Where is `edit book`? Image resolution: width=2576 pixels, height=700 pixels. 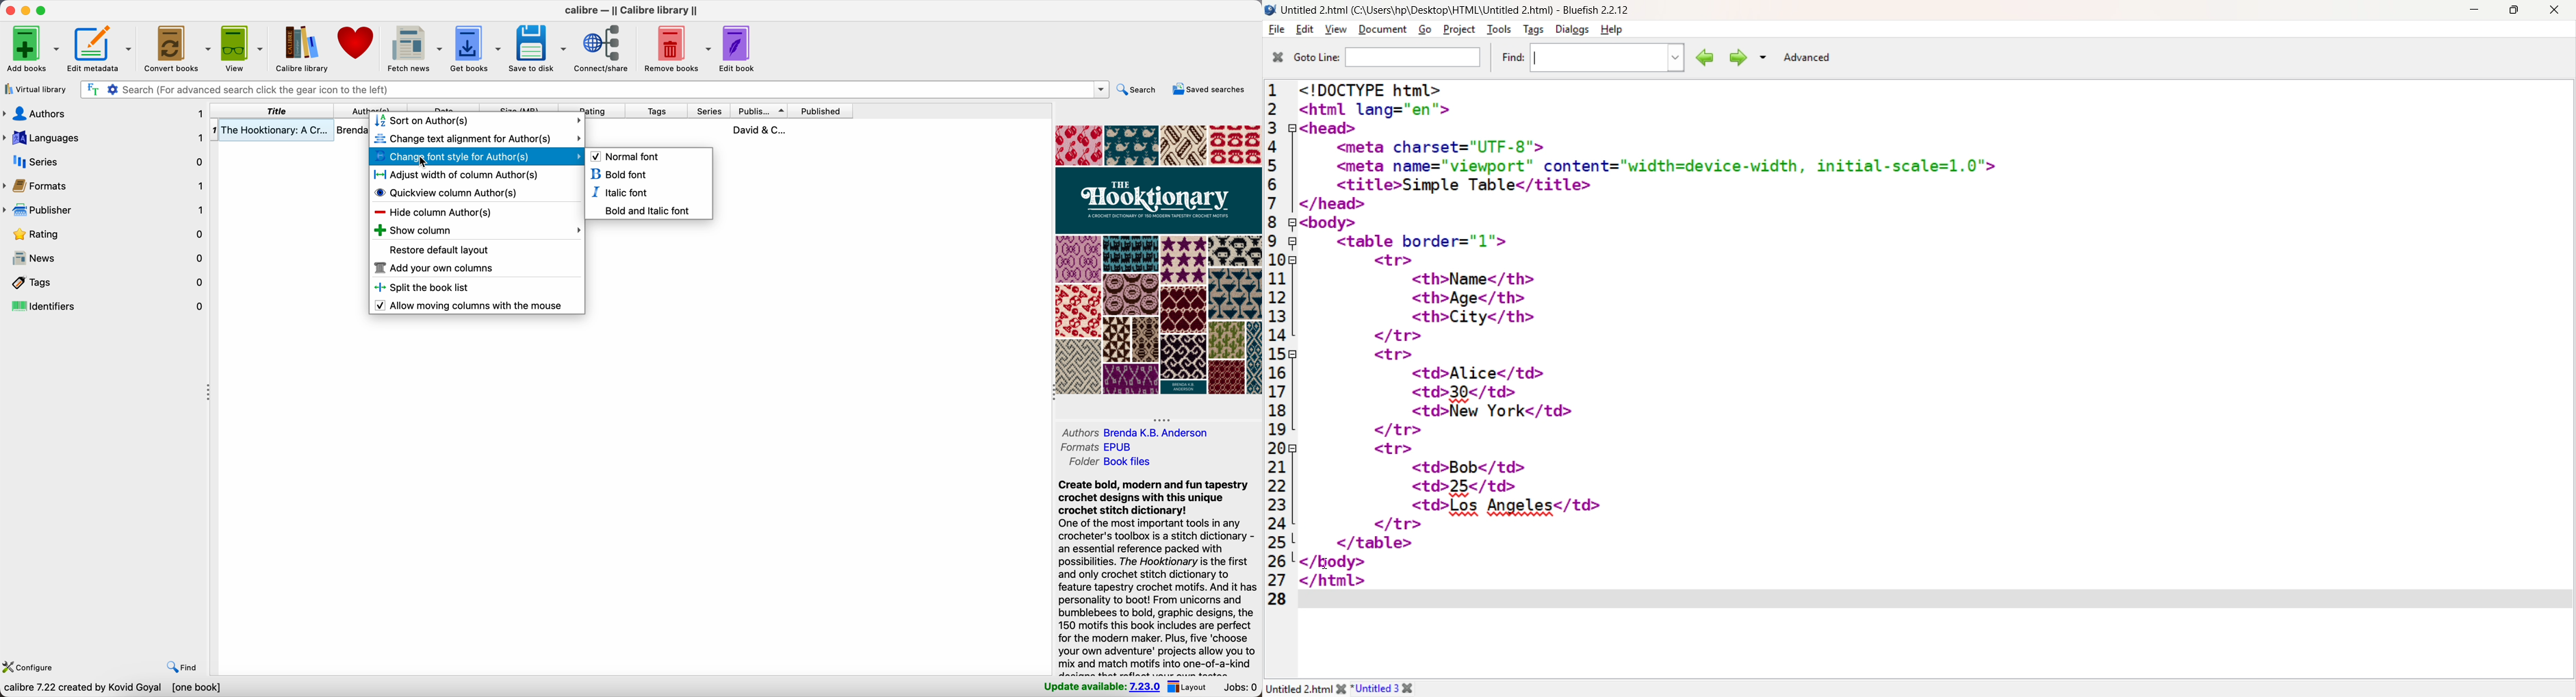 edit book is located at coordinates (737, 50).